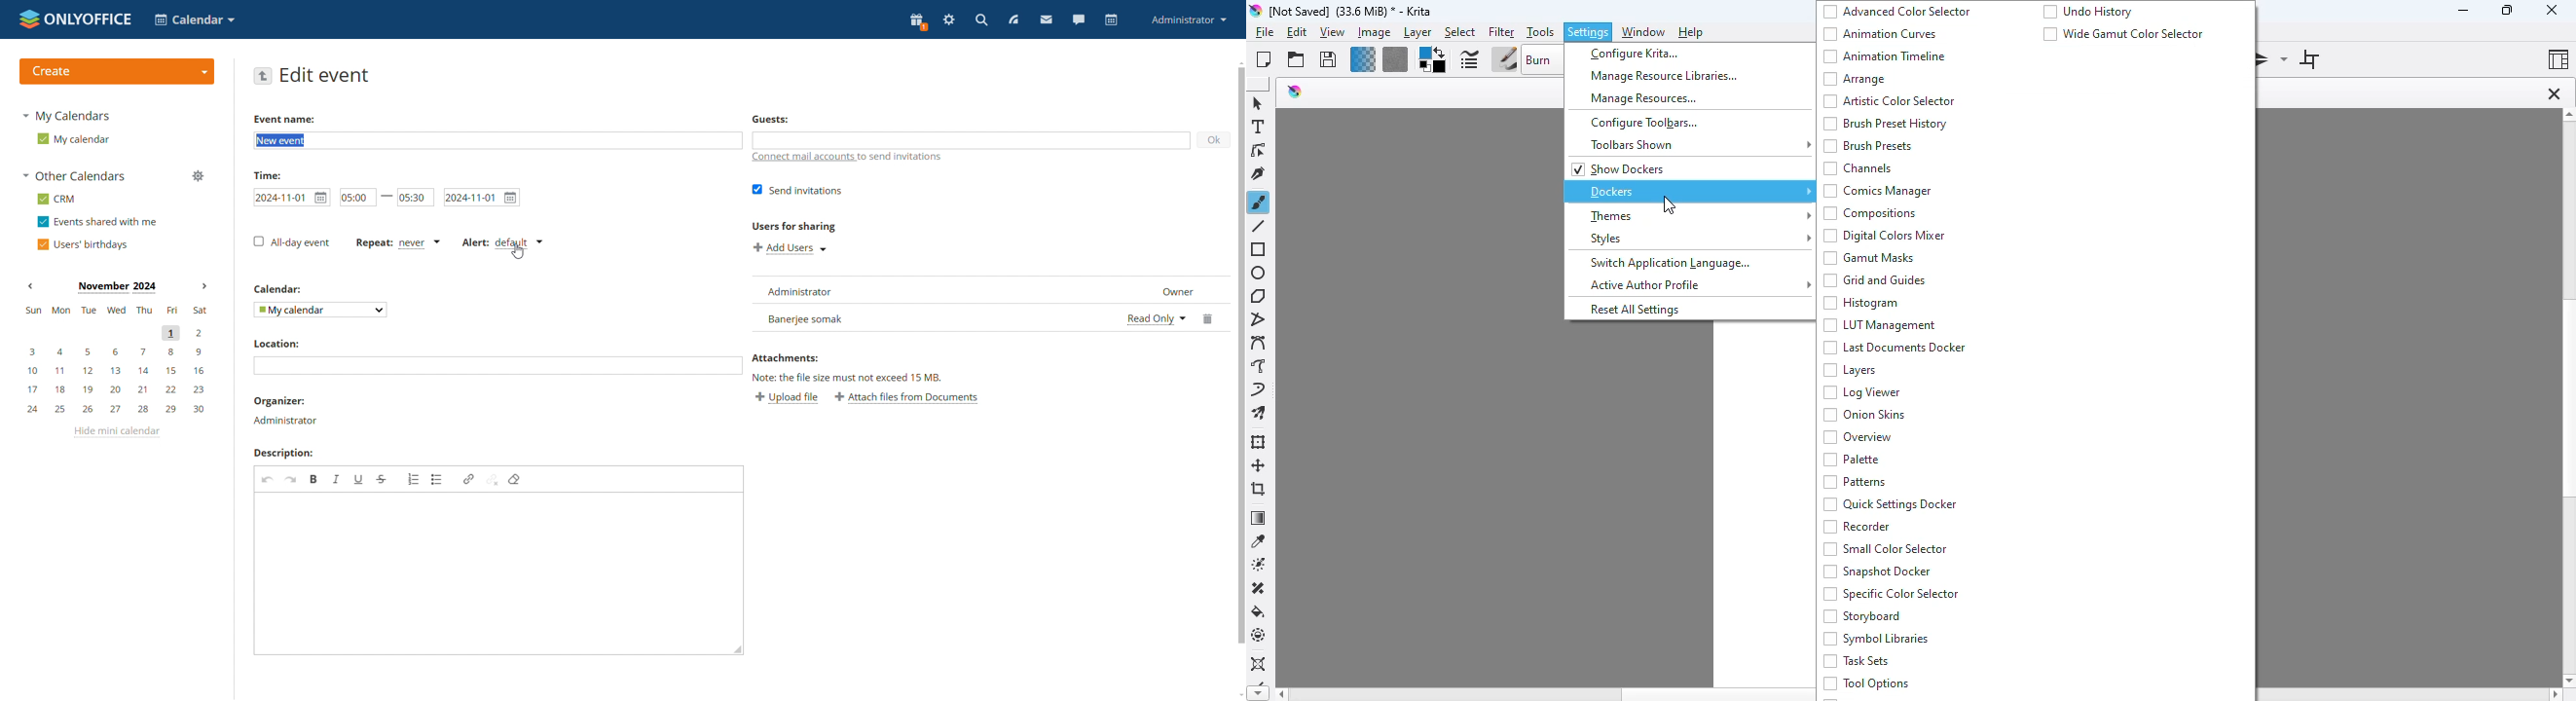 The height and width of the screenshot is (728, 2576). I want to click on select, so click(1459, 33).